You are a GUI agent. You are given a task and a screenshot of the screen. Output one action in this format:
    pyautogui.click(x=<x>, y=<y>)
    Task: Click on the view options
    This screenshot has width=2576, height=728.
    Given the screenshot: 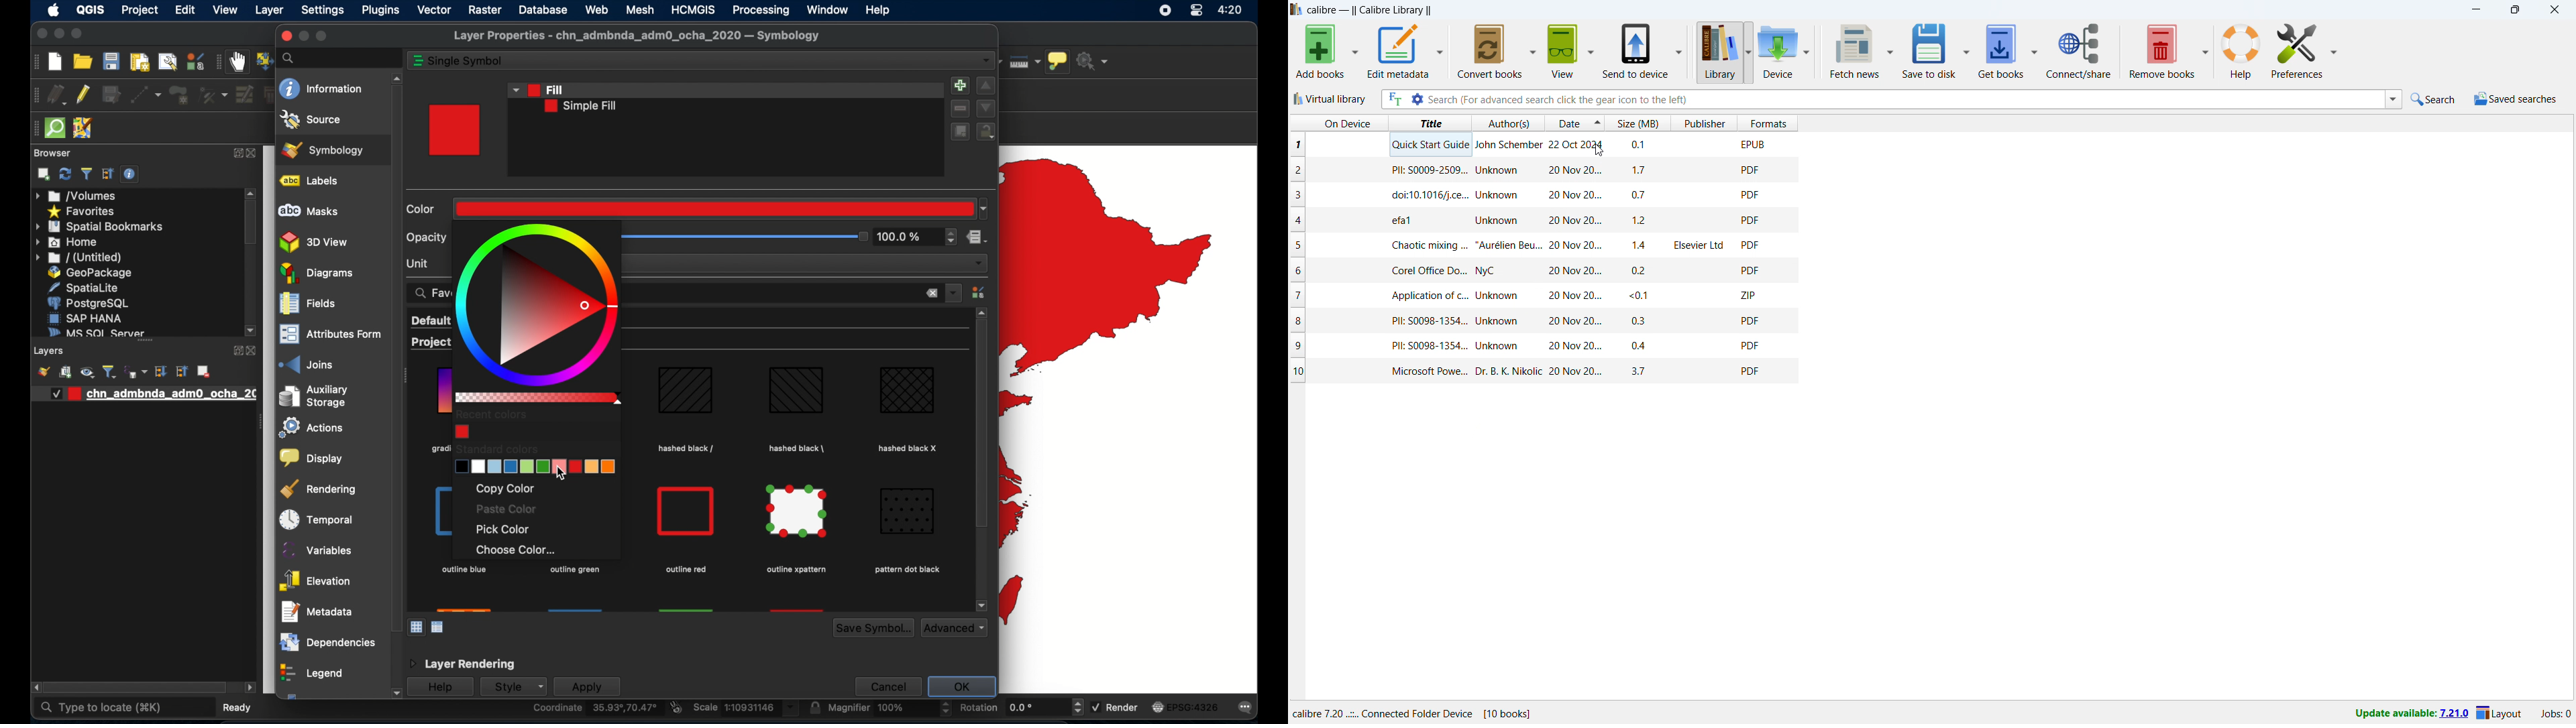 What is the action you would take?
    pyautogui.click(x=1591, y=50)
    